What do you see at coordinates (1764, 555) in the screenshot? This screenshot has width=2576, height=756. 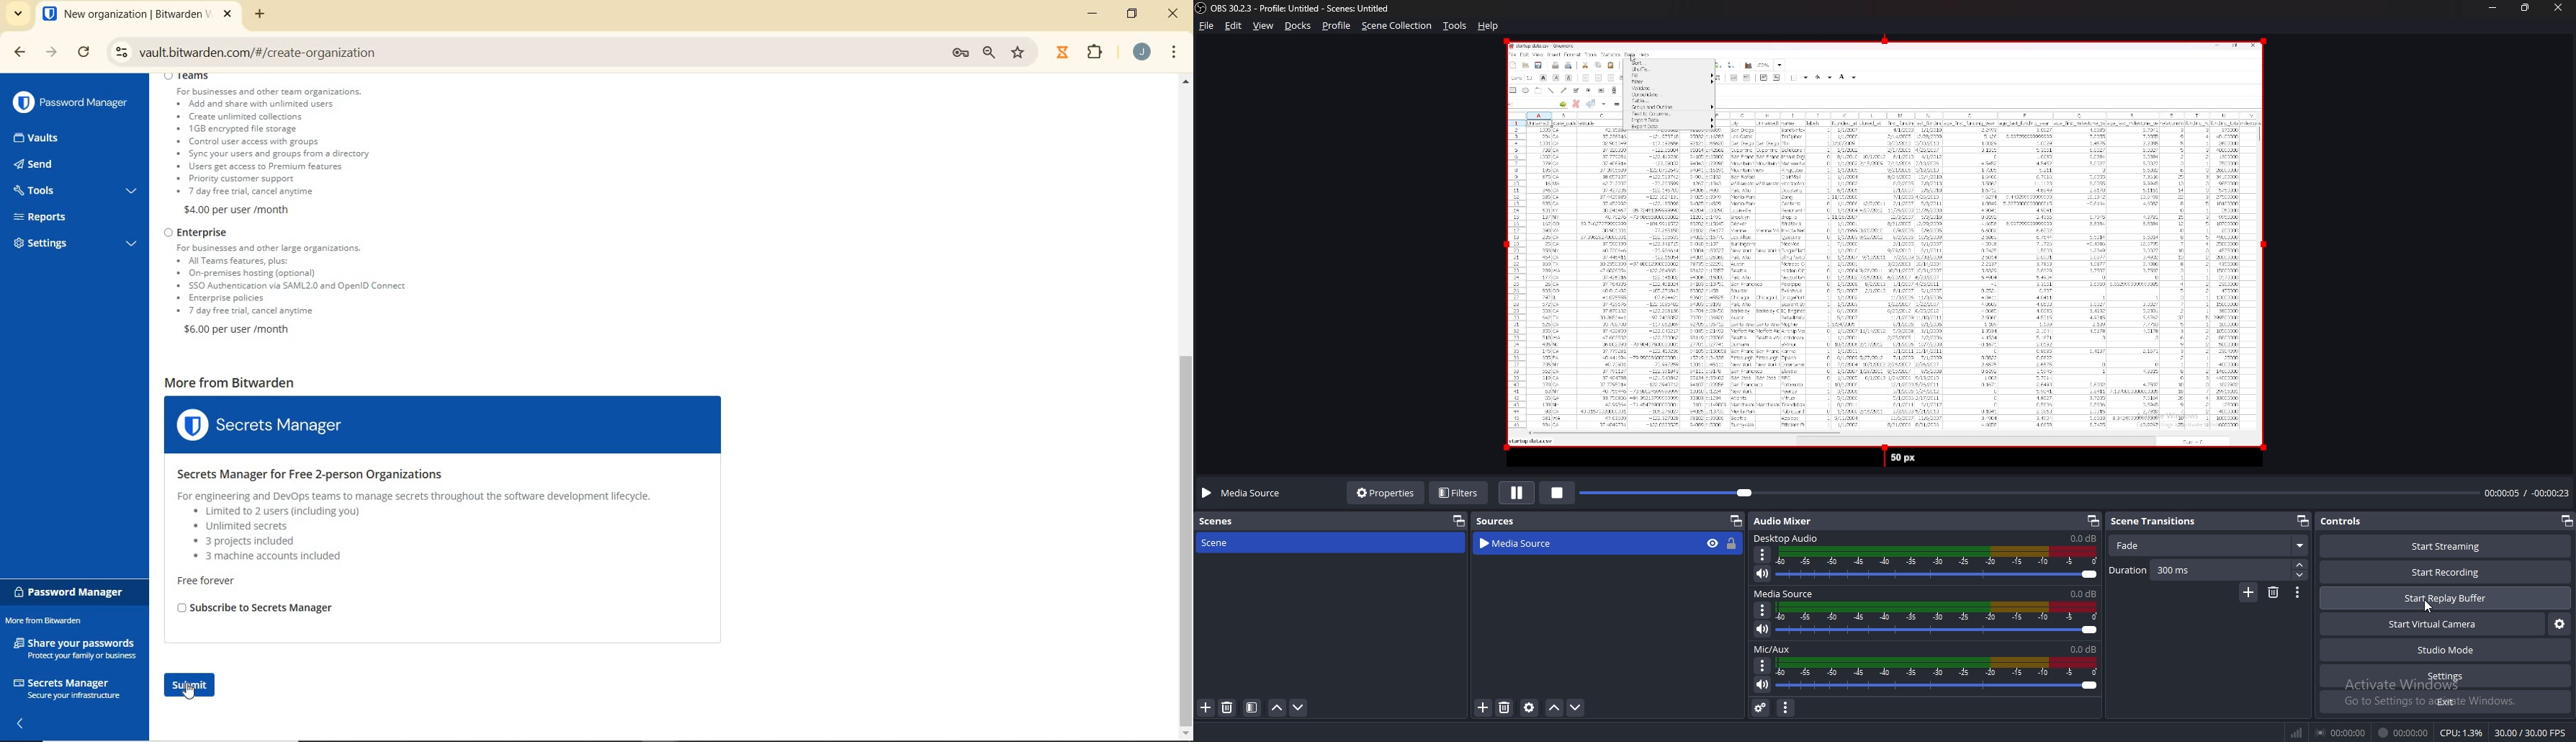 I see `options` at bounding box center [1764, 555].